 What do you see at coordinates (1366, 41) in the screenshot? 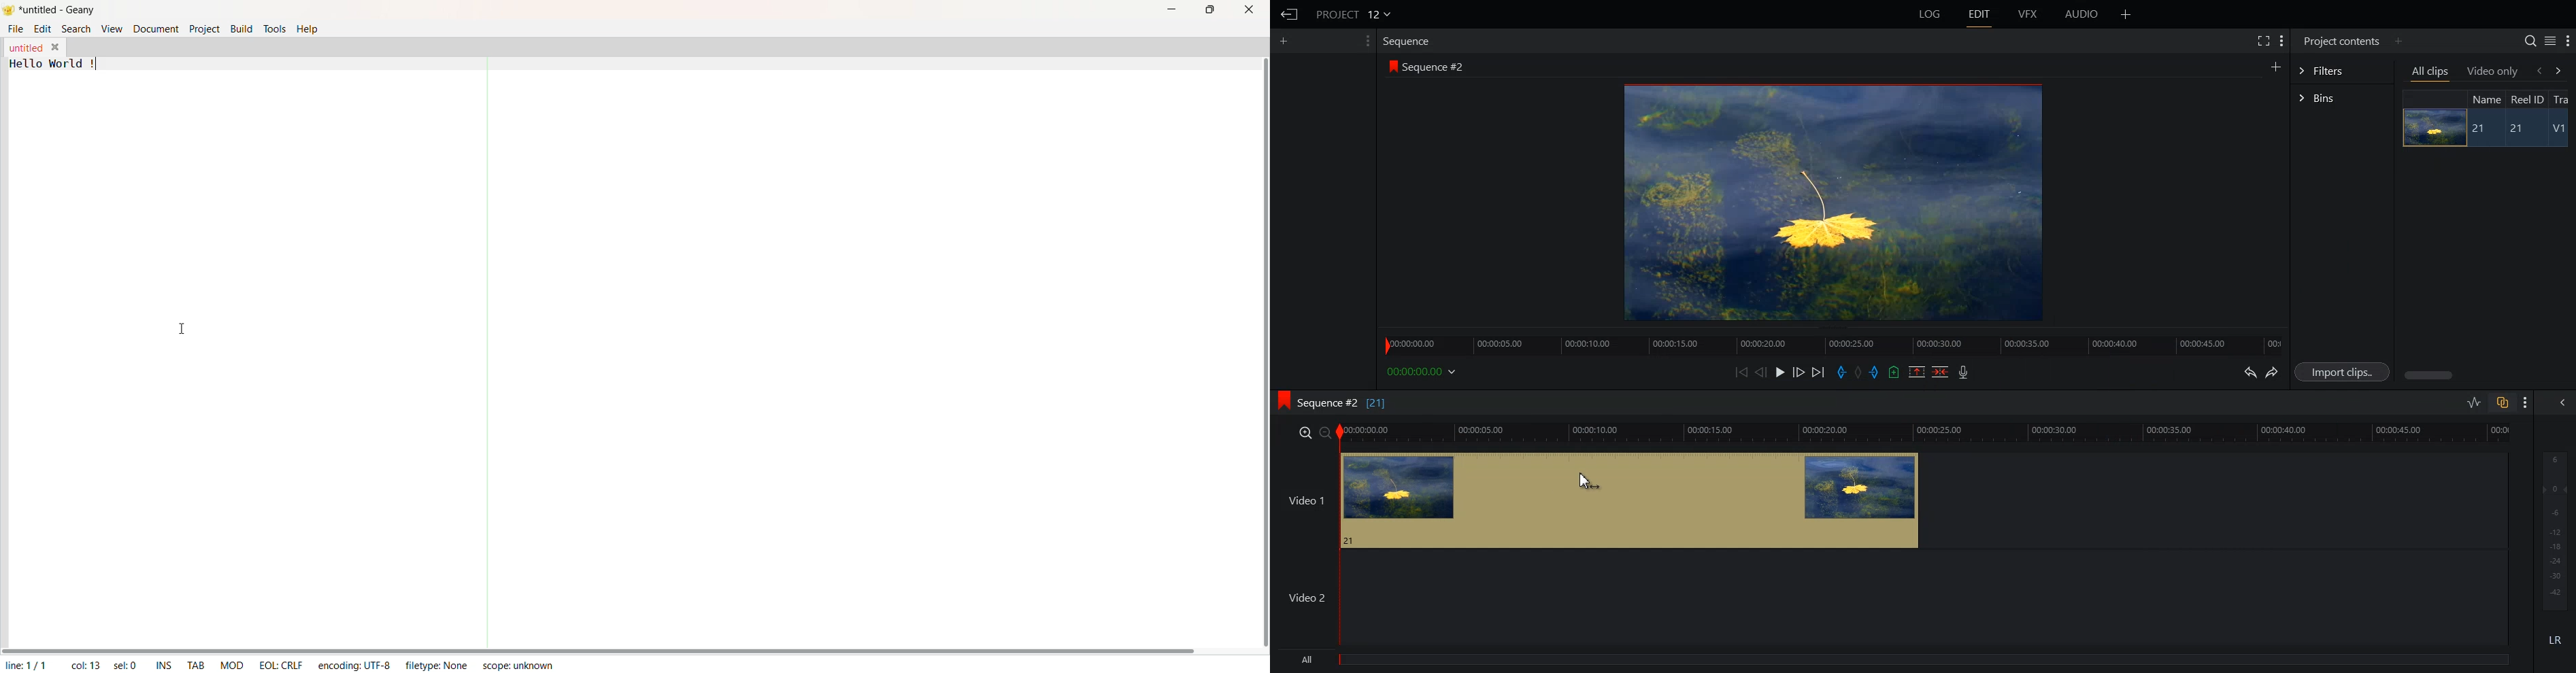
I see `Show setting menu` at bounding box center [1366, 41].